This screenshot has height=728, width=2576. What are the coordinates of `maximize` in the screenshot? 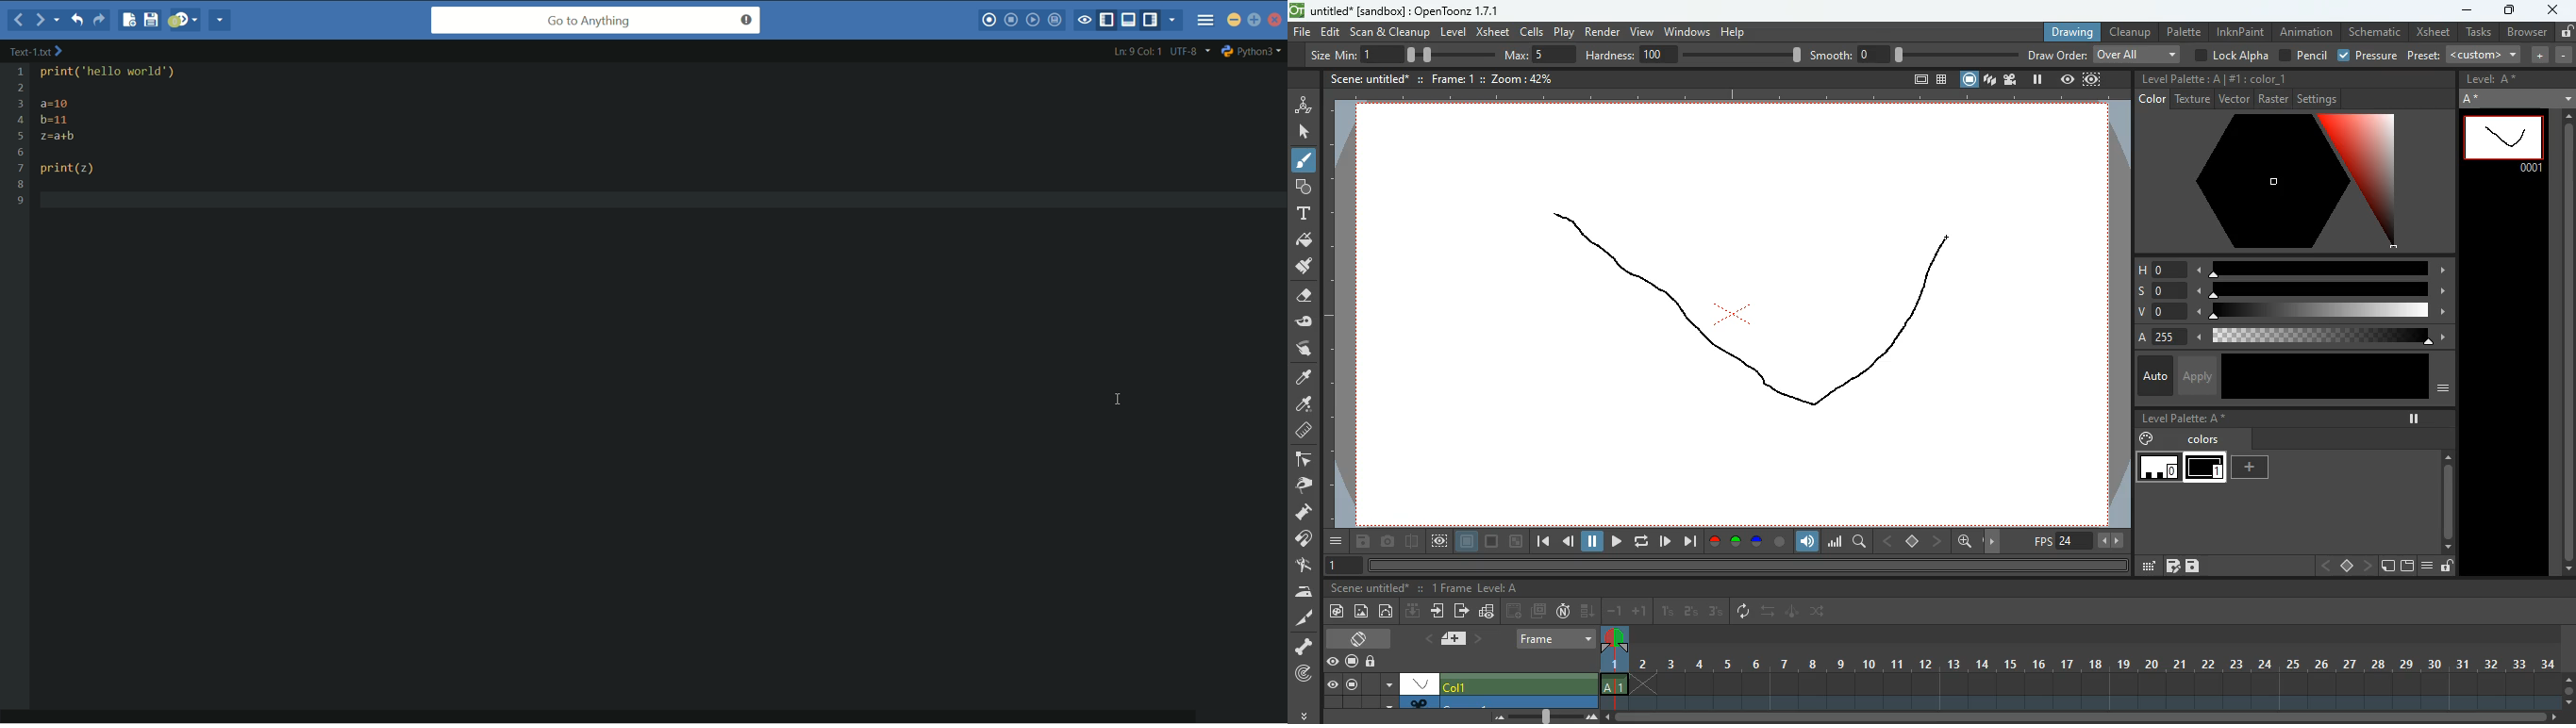 It's located at (2507, 12).